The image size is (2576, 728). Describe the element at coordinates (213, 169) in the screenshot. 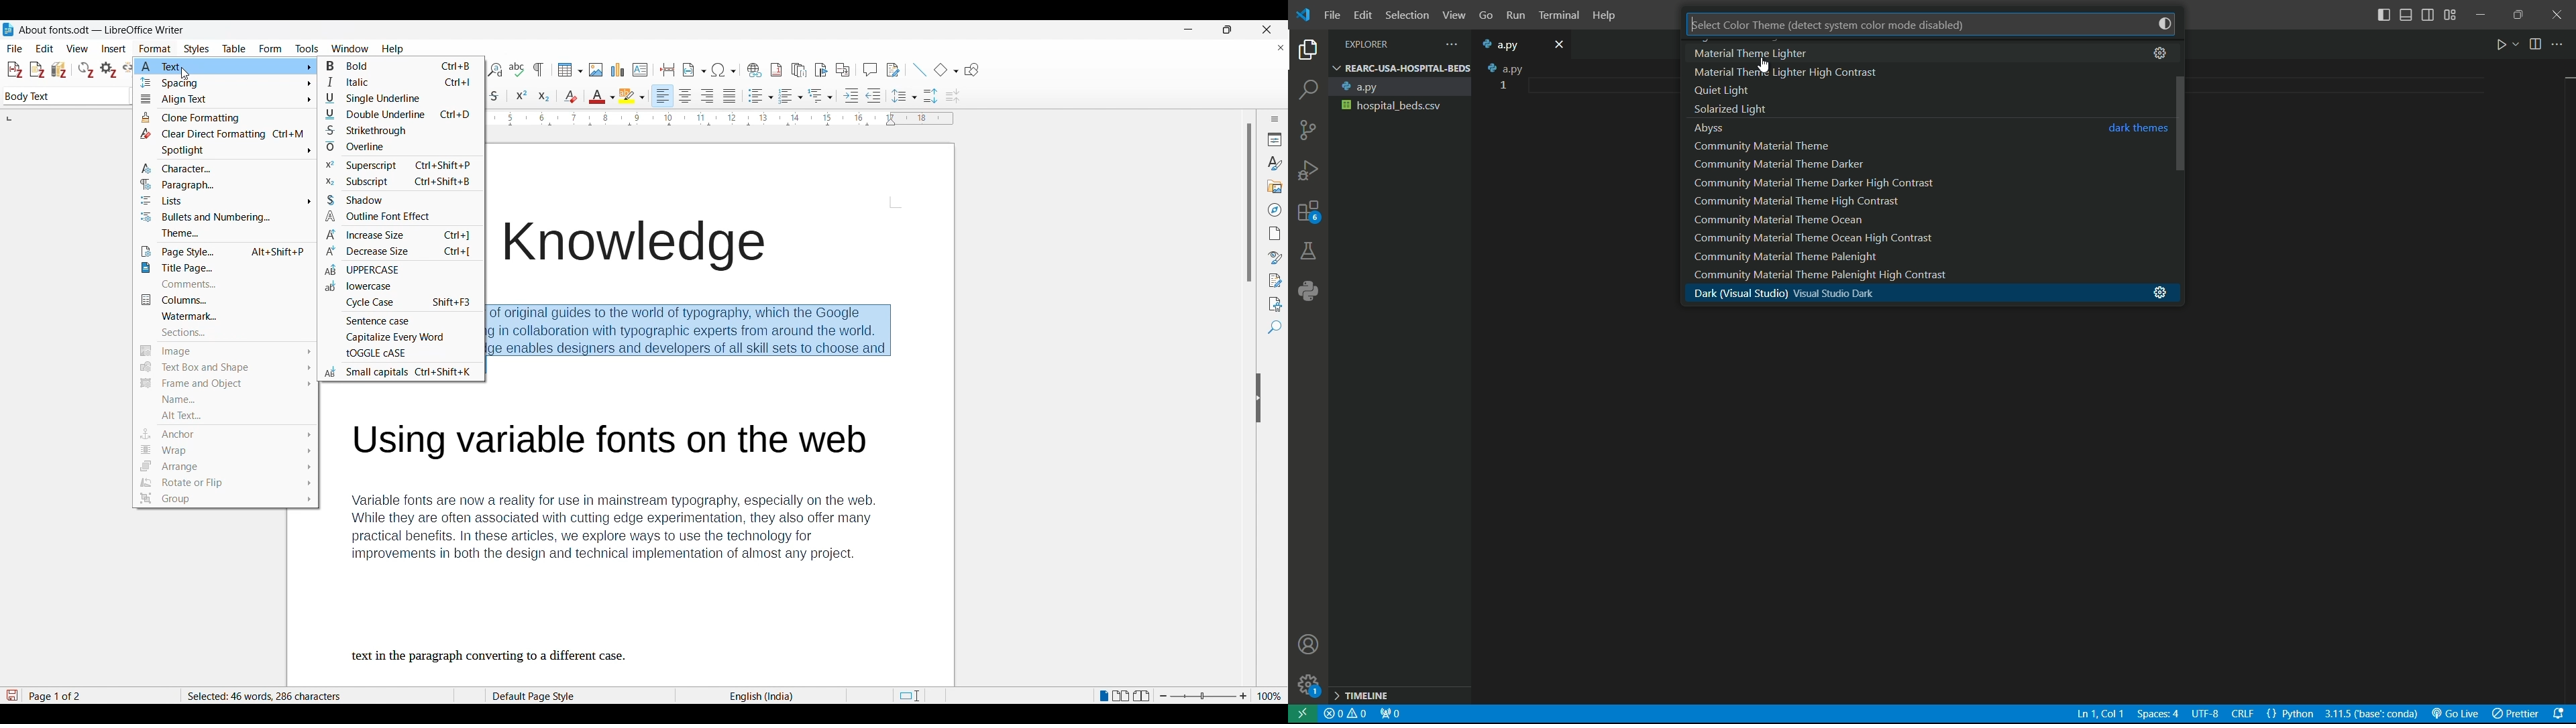

I see `character` at that location.